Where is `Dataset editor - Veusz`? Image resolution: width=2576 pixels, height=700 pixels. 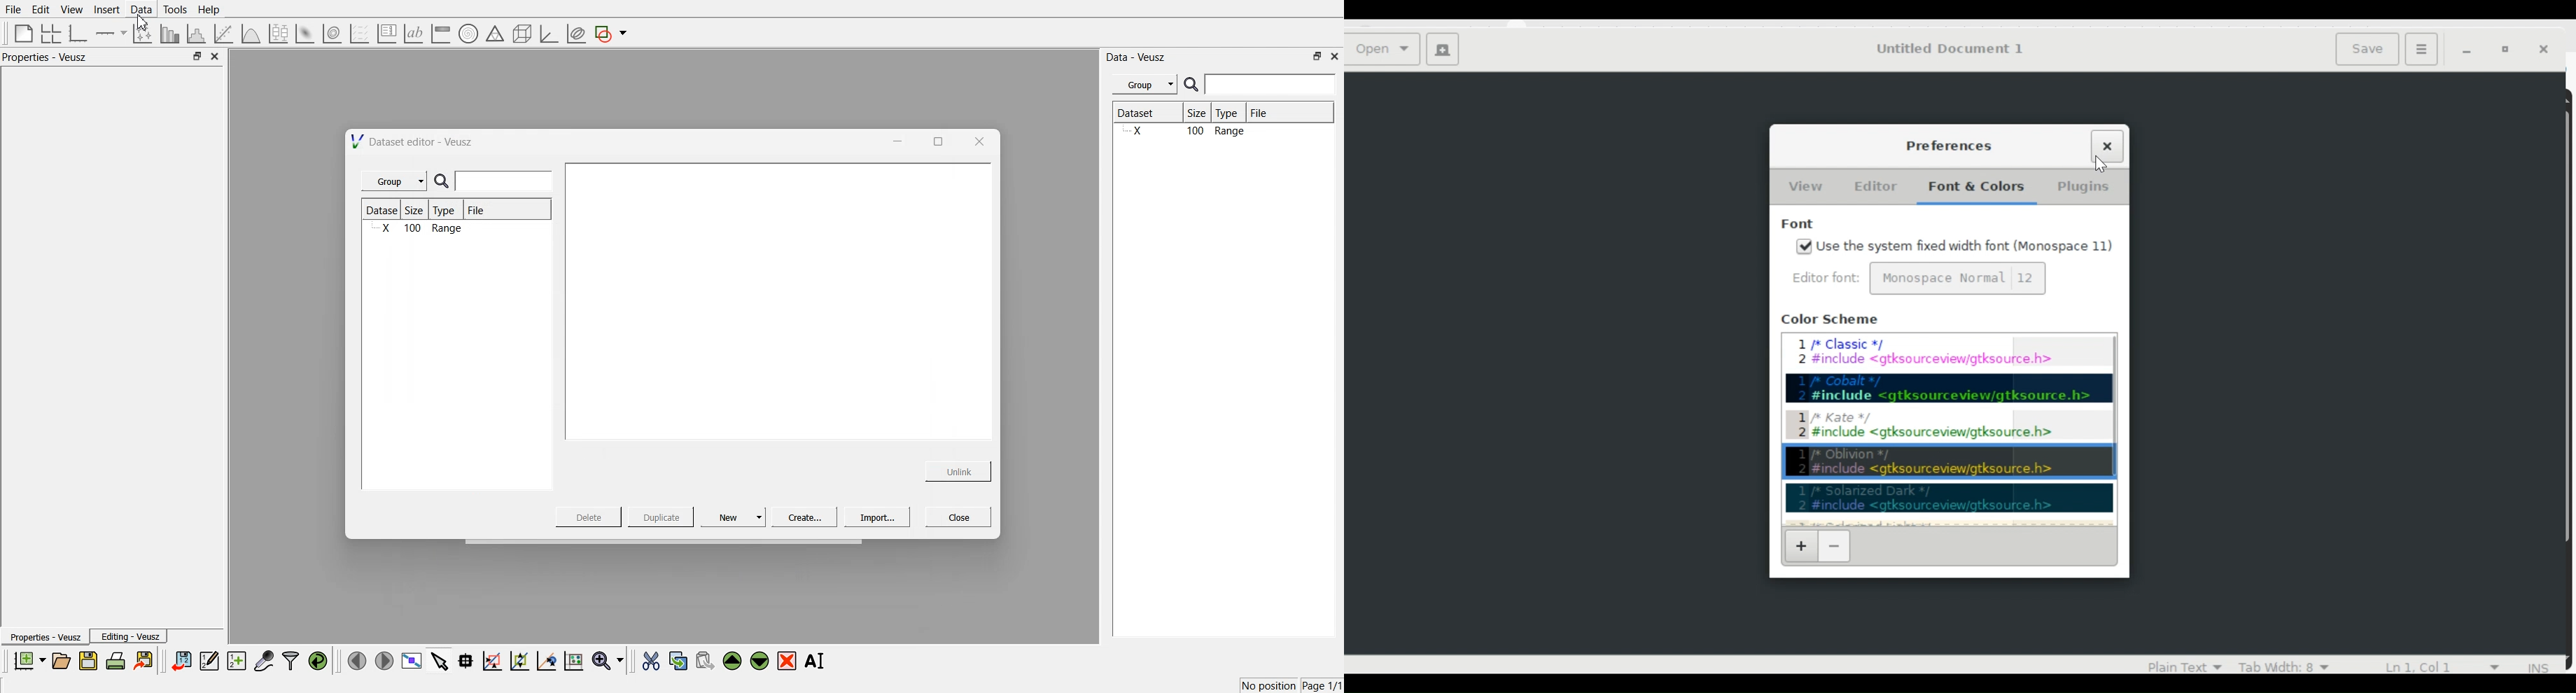 Dataset editor - Veusz is located at coordinates (414, 141).